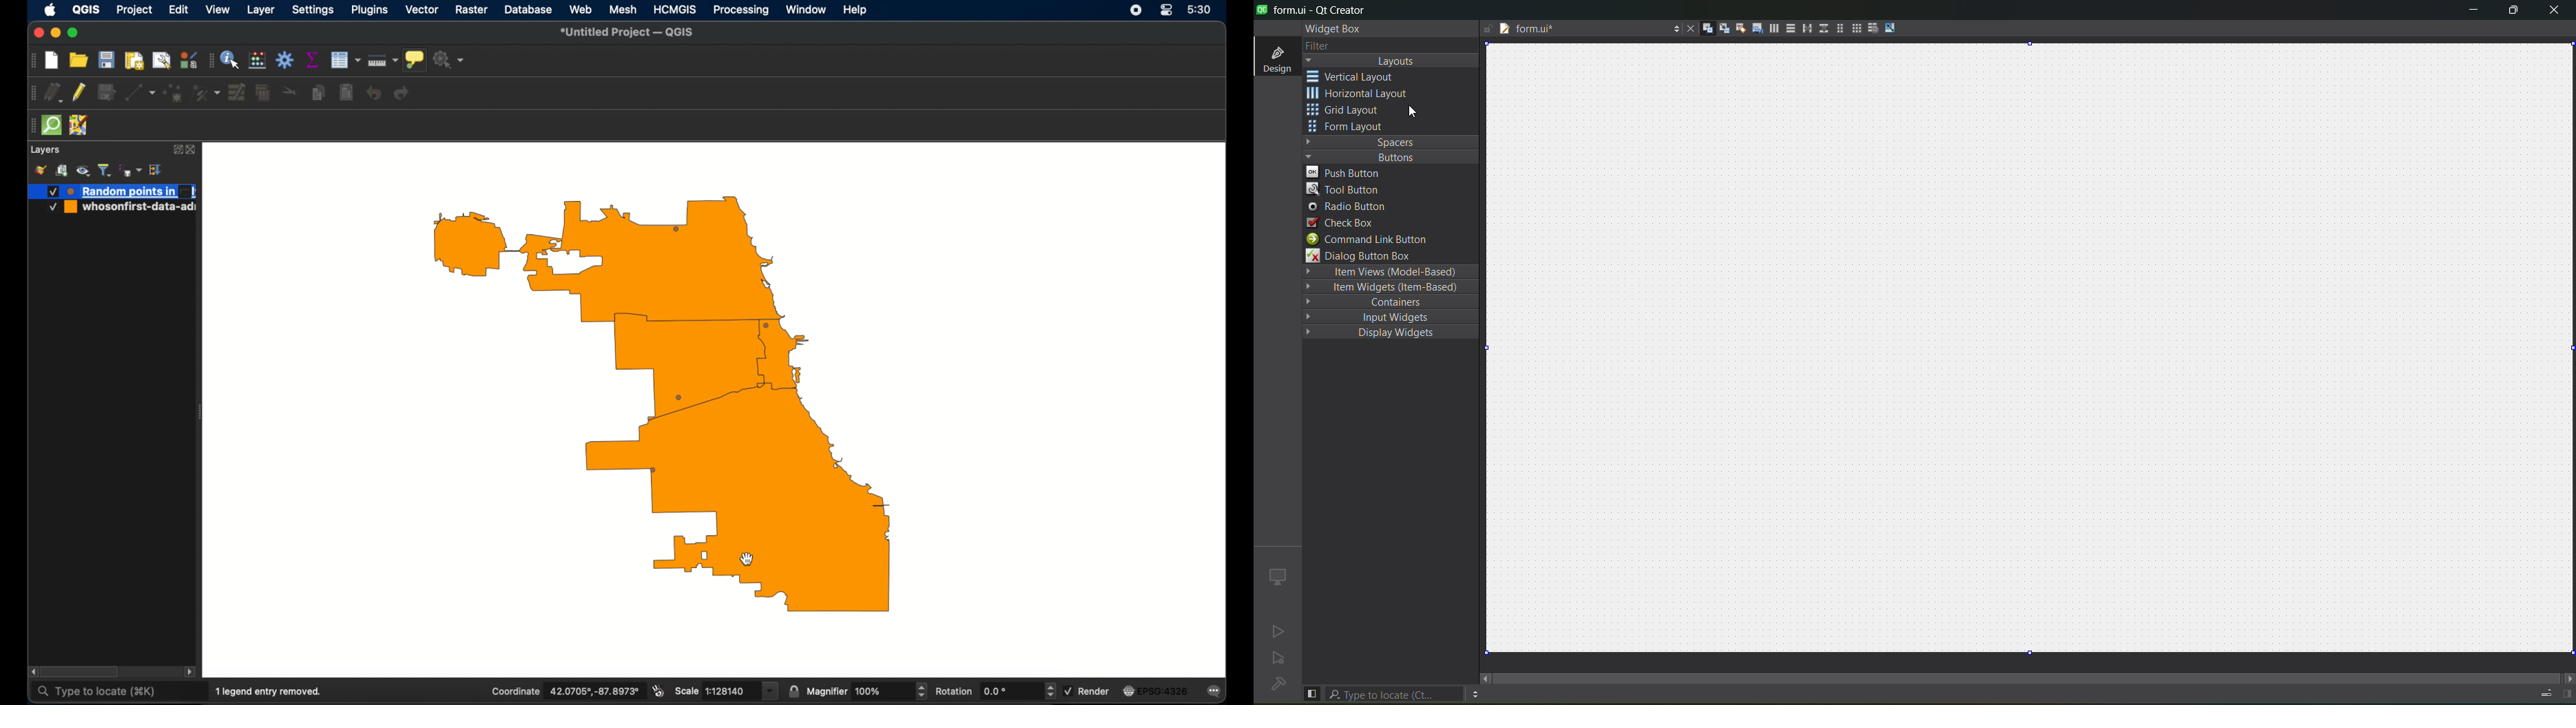 Image resolution: width=2576 pixels, height=728 pixels. Describe the element at coordinates (192, 672) in the screenshot. I see `scroll right arrow` at that location.